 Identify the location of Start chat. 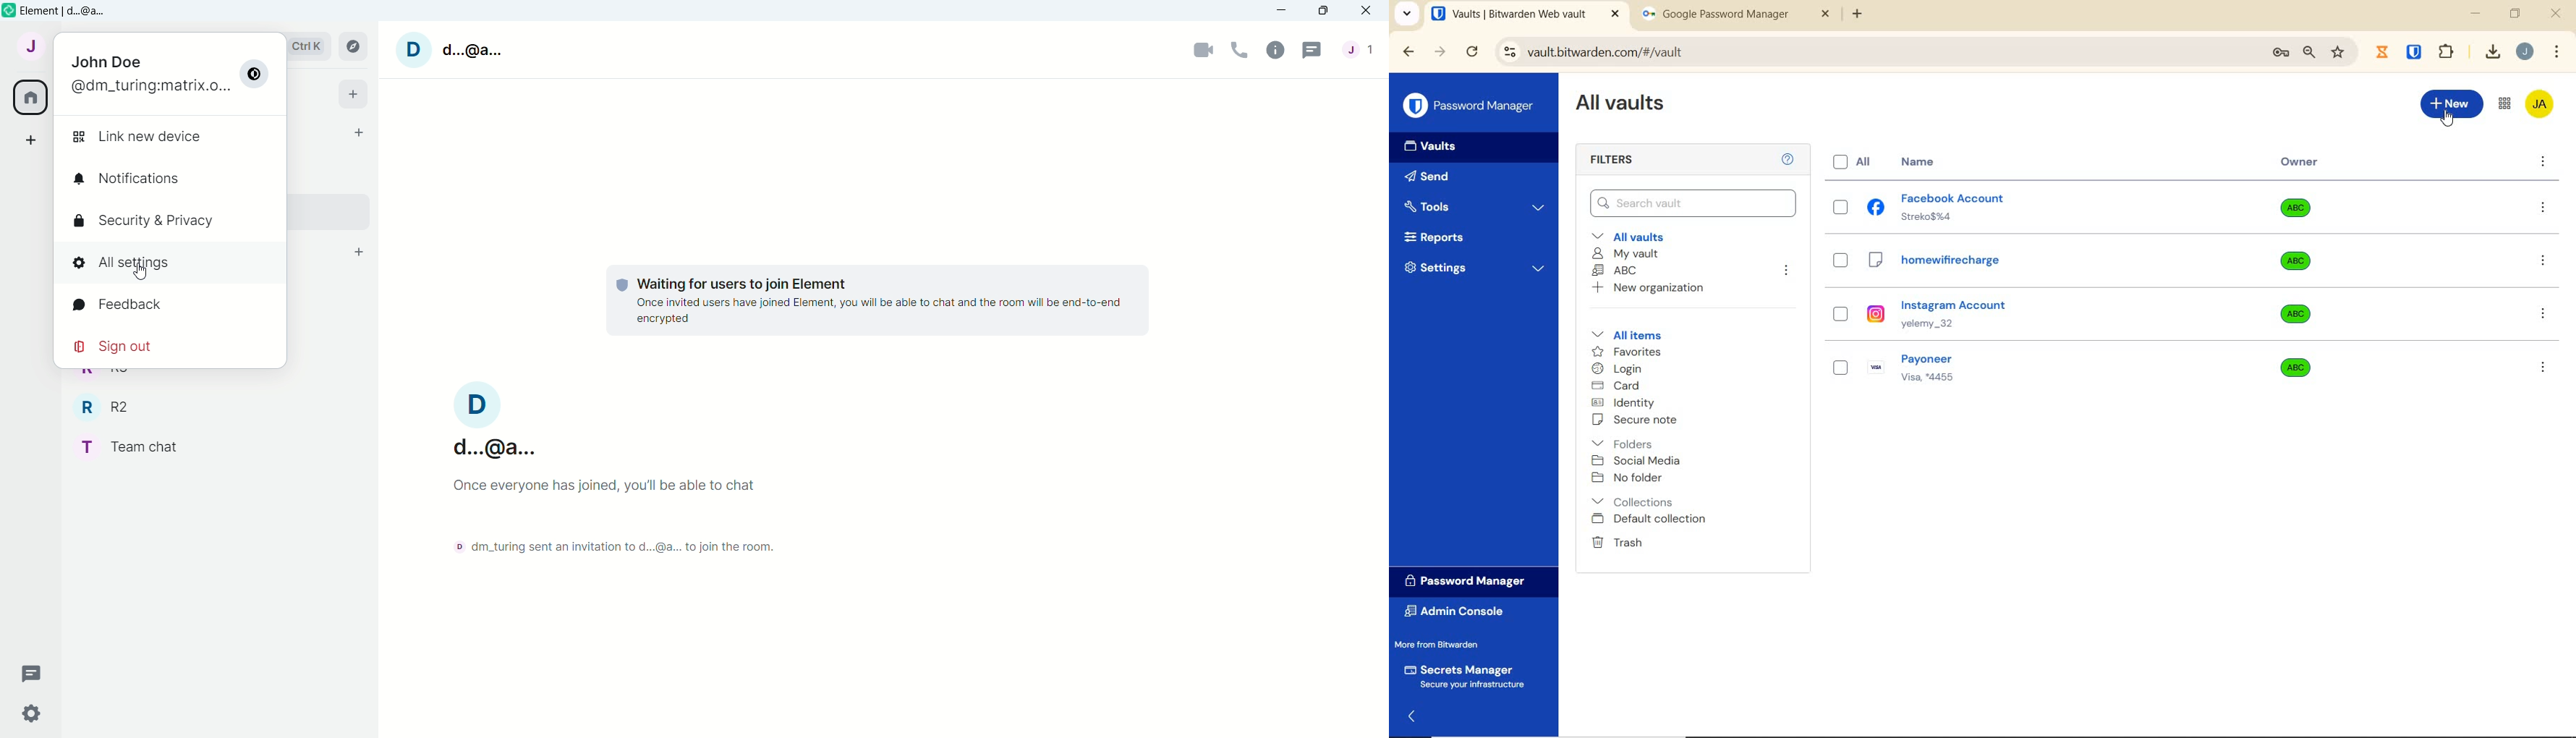
(360, 129).